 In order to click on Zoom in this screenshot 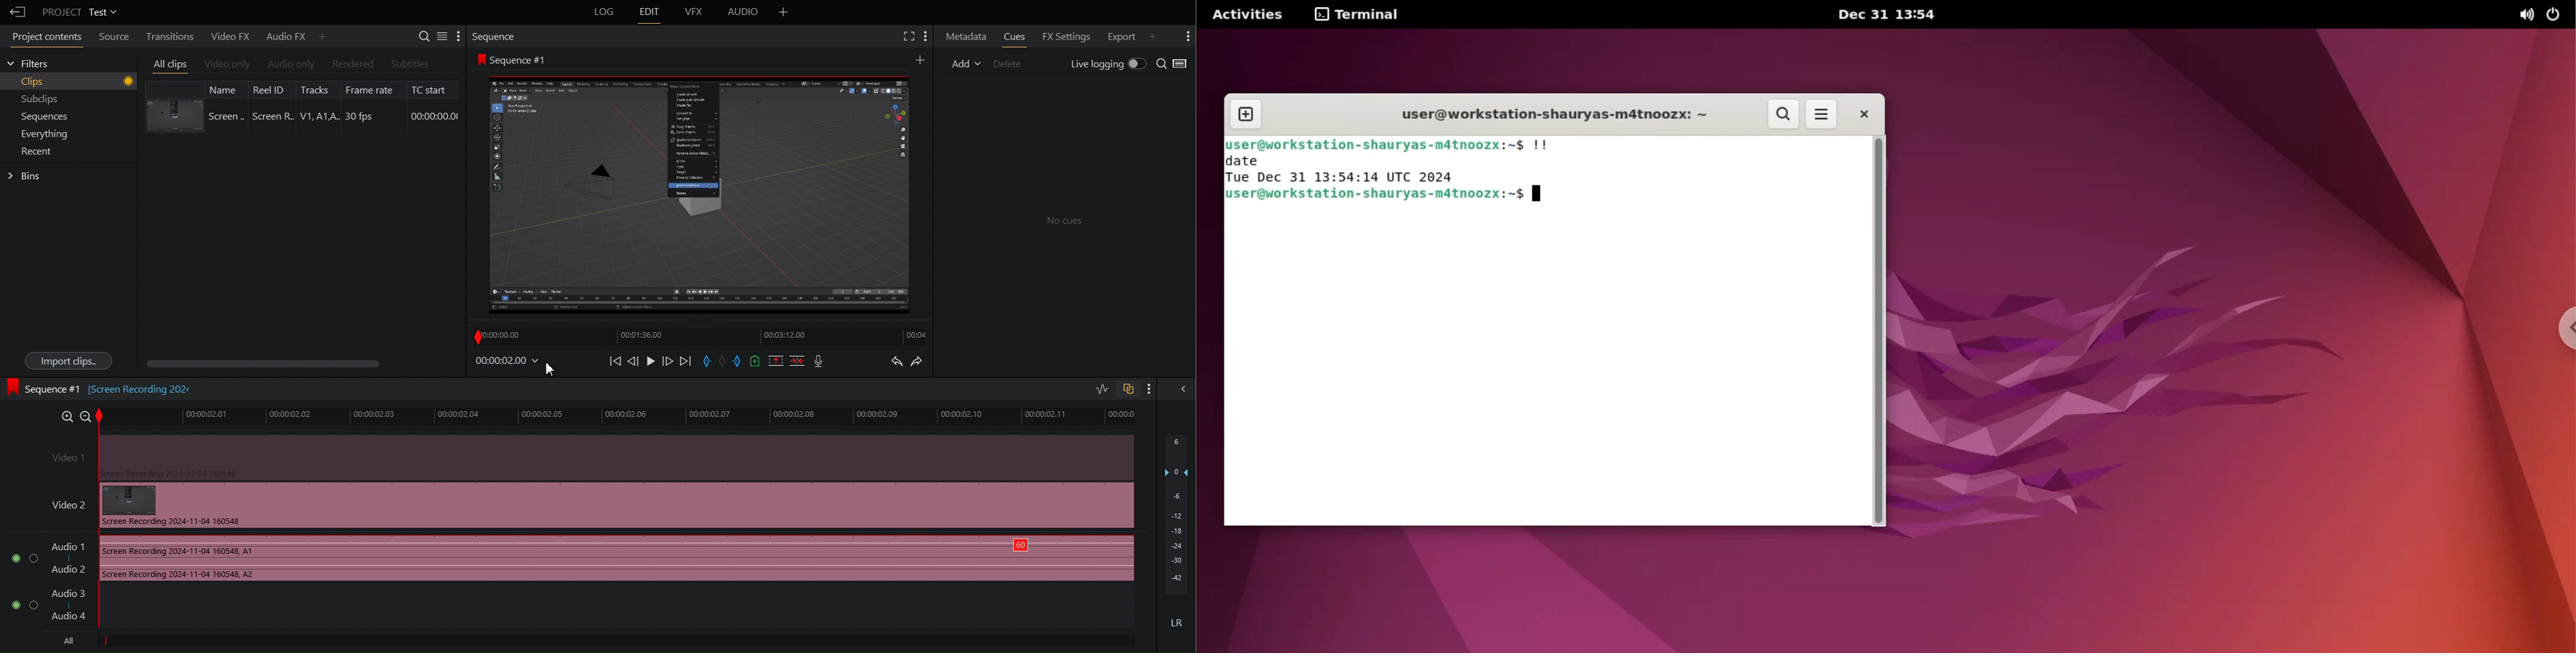, I will do `click(70, 414)`.